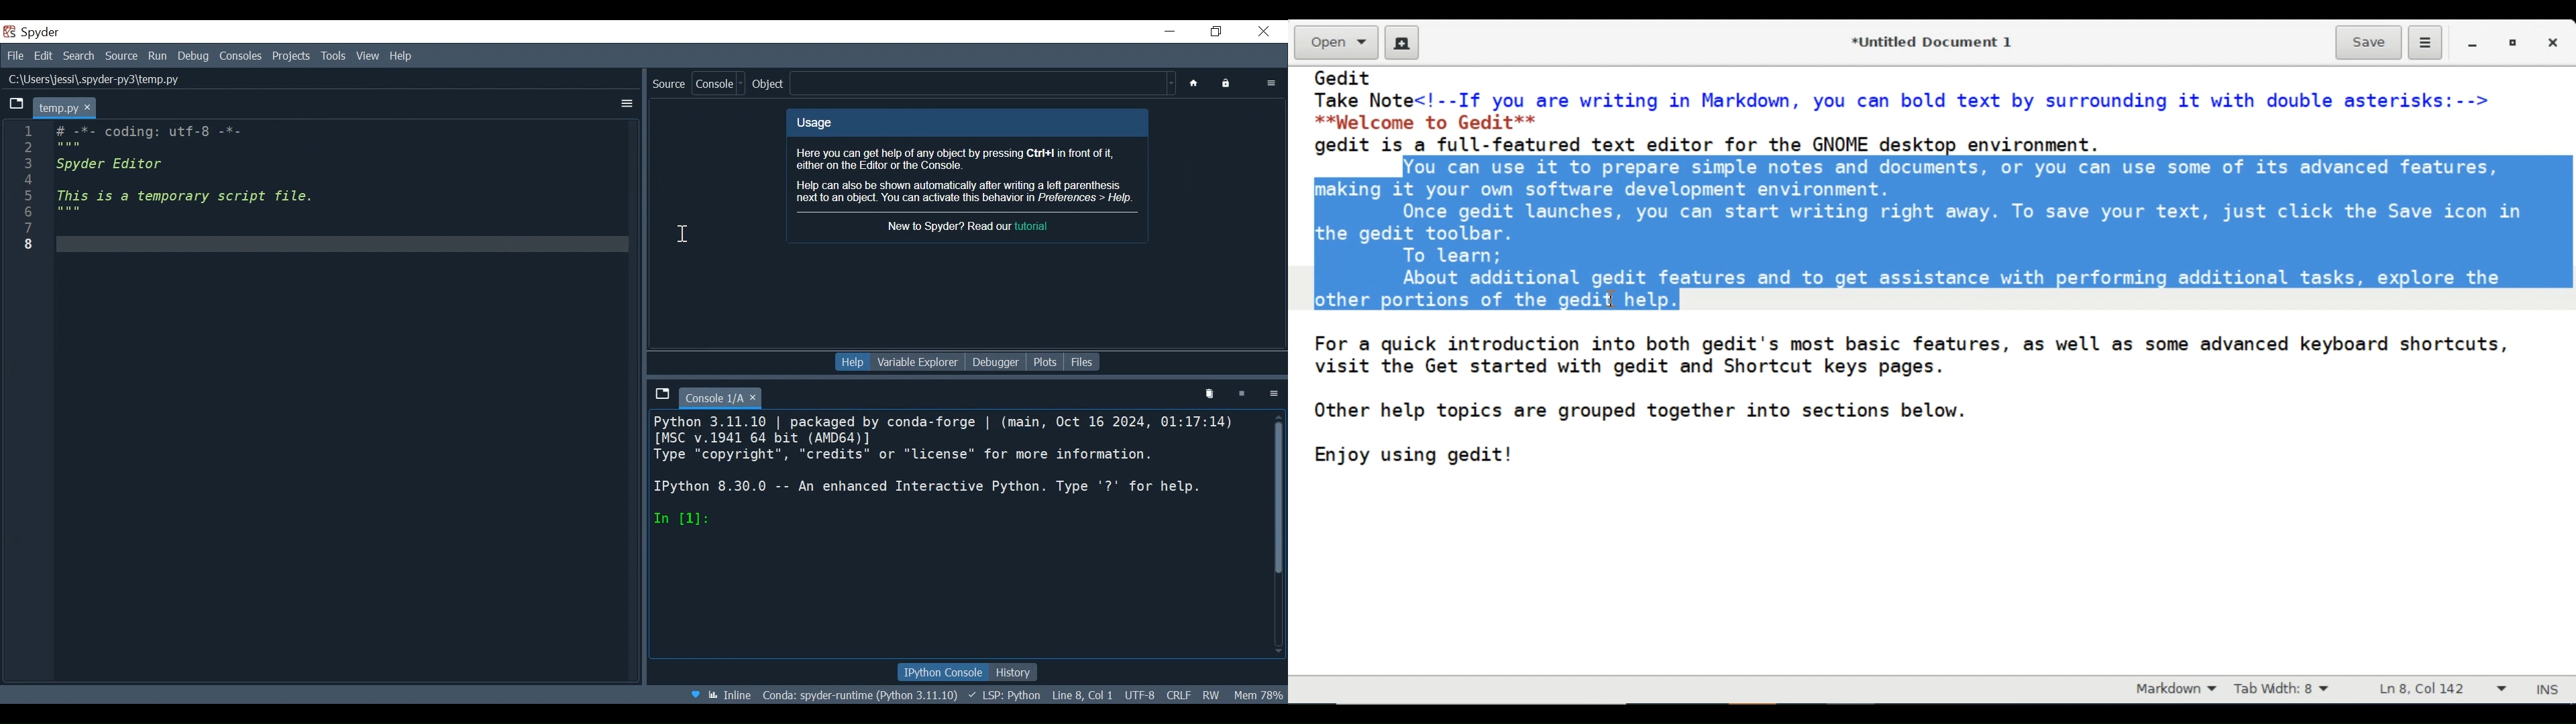 The height and width of the screenshot is (728, 2576). Describe the element at coordinates (1209, 393) in the screenshot. I see `Remove all variables from namespace` at that location.